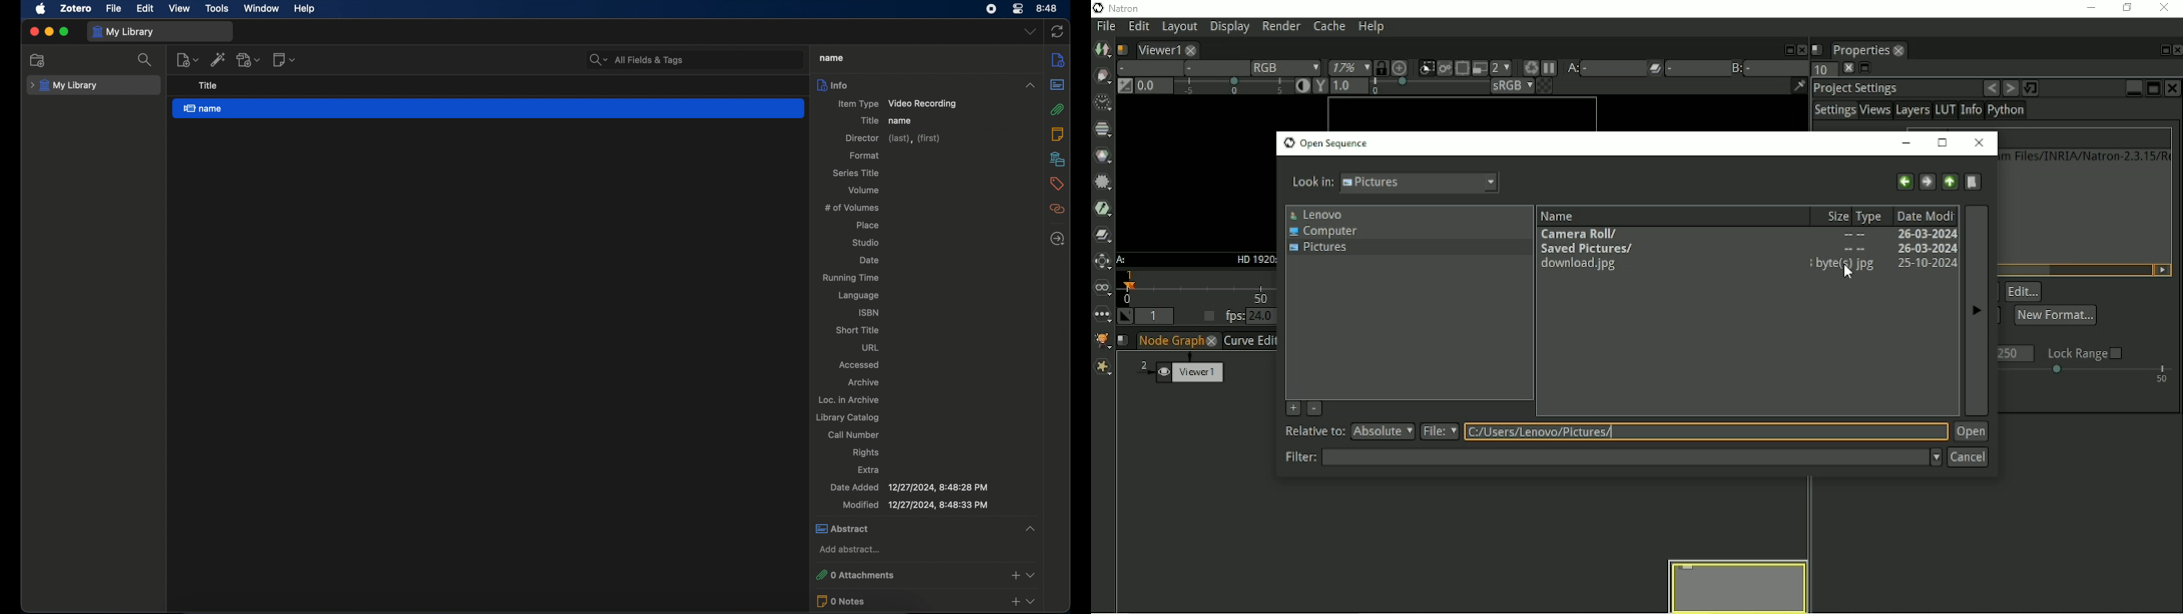 The image size is (2184, 616). What do you see at coordinates (864, 190) in the screenshot?
I see `volume` at bounding box center [864, 190].